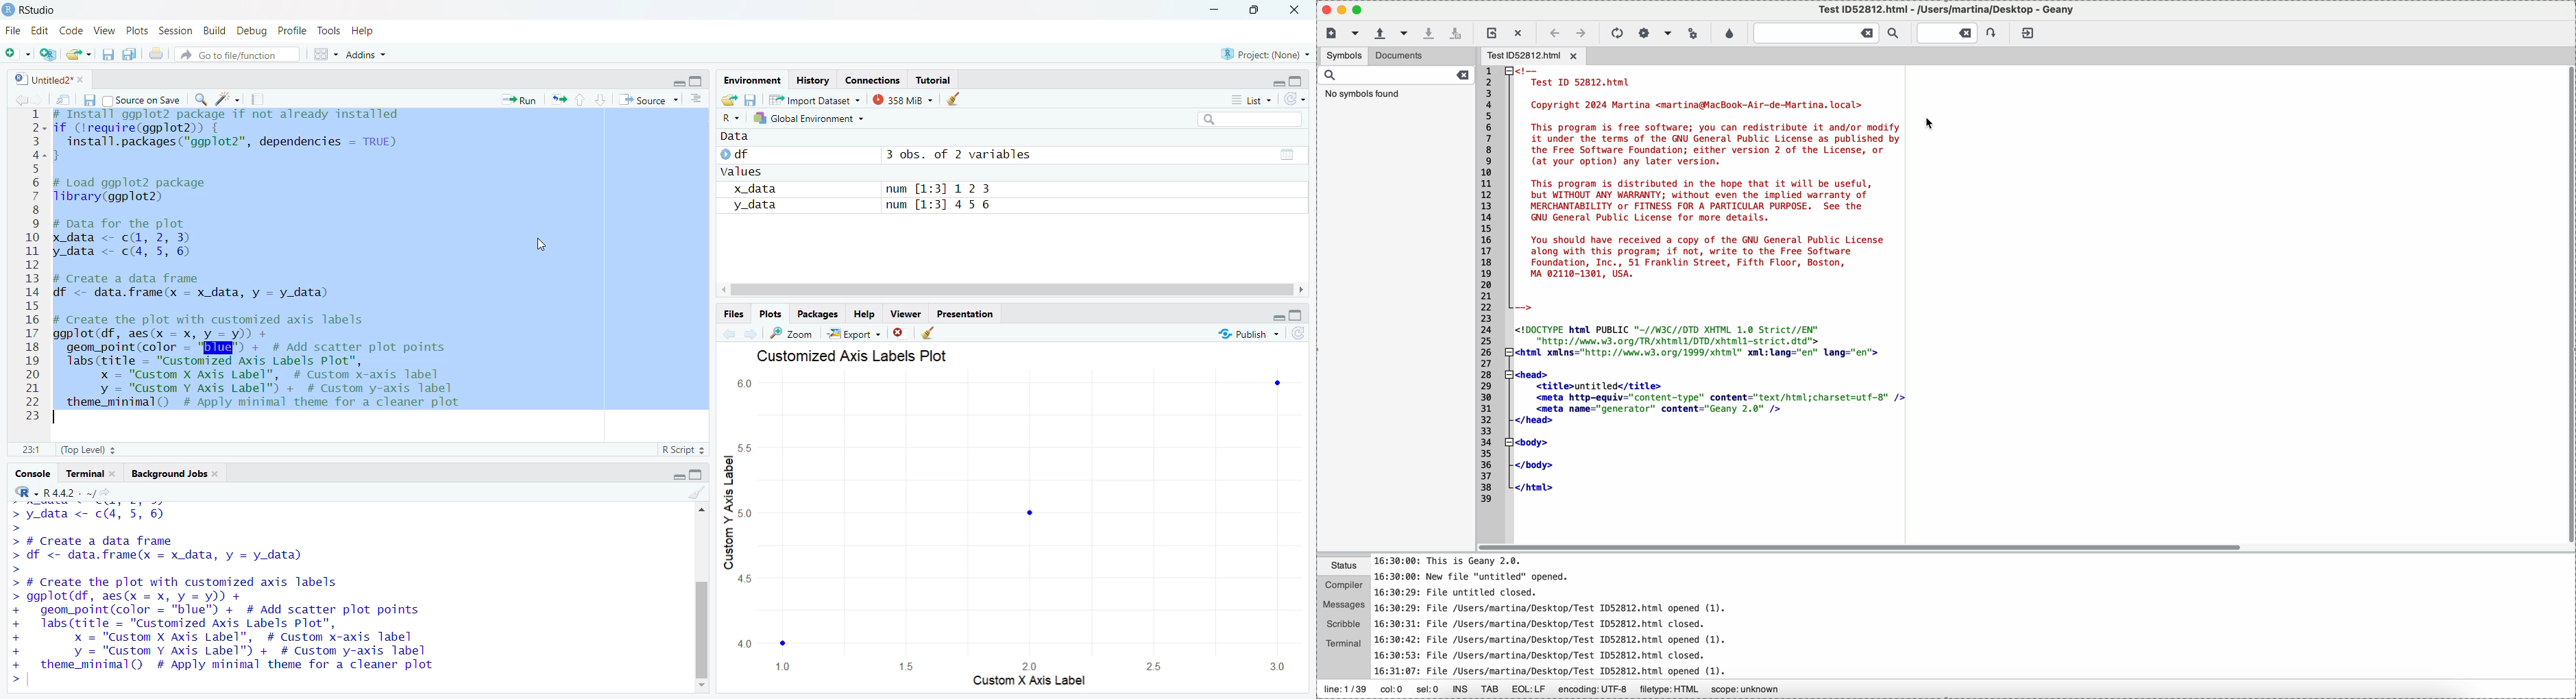 This screenshot has height=700, width=2576. What do you see at coordinates (64, 102) in the screenshot?
I see `move` at bounding box center [64, 102].